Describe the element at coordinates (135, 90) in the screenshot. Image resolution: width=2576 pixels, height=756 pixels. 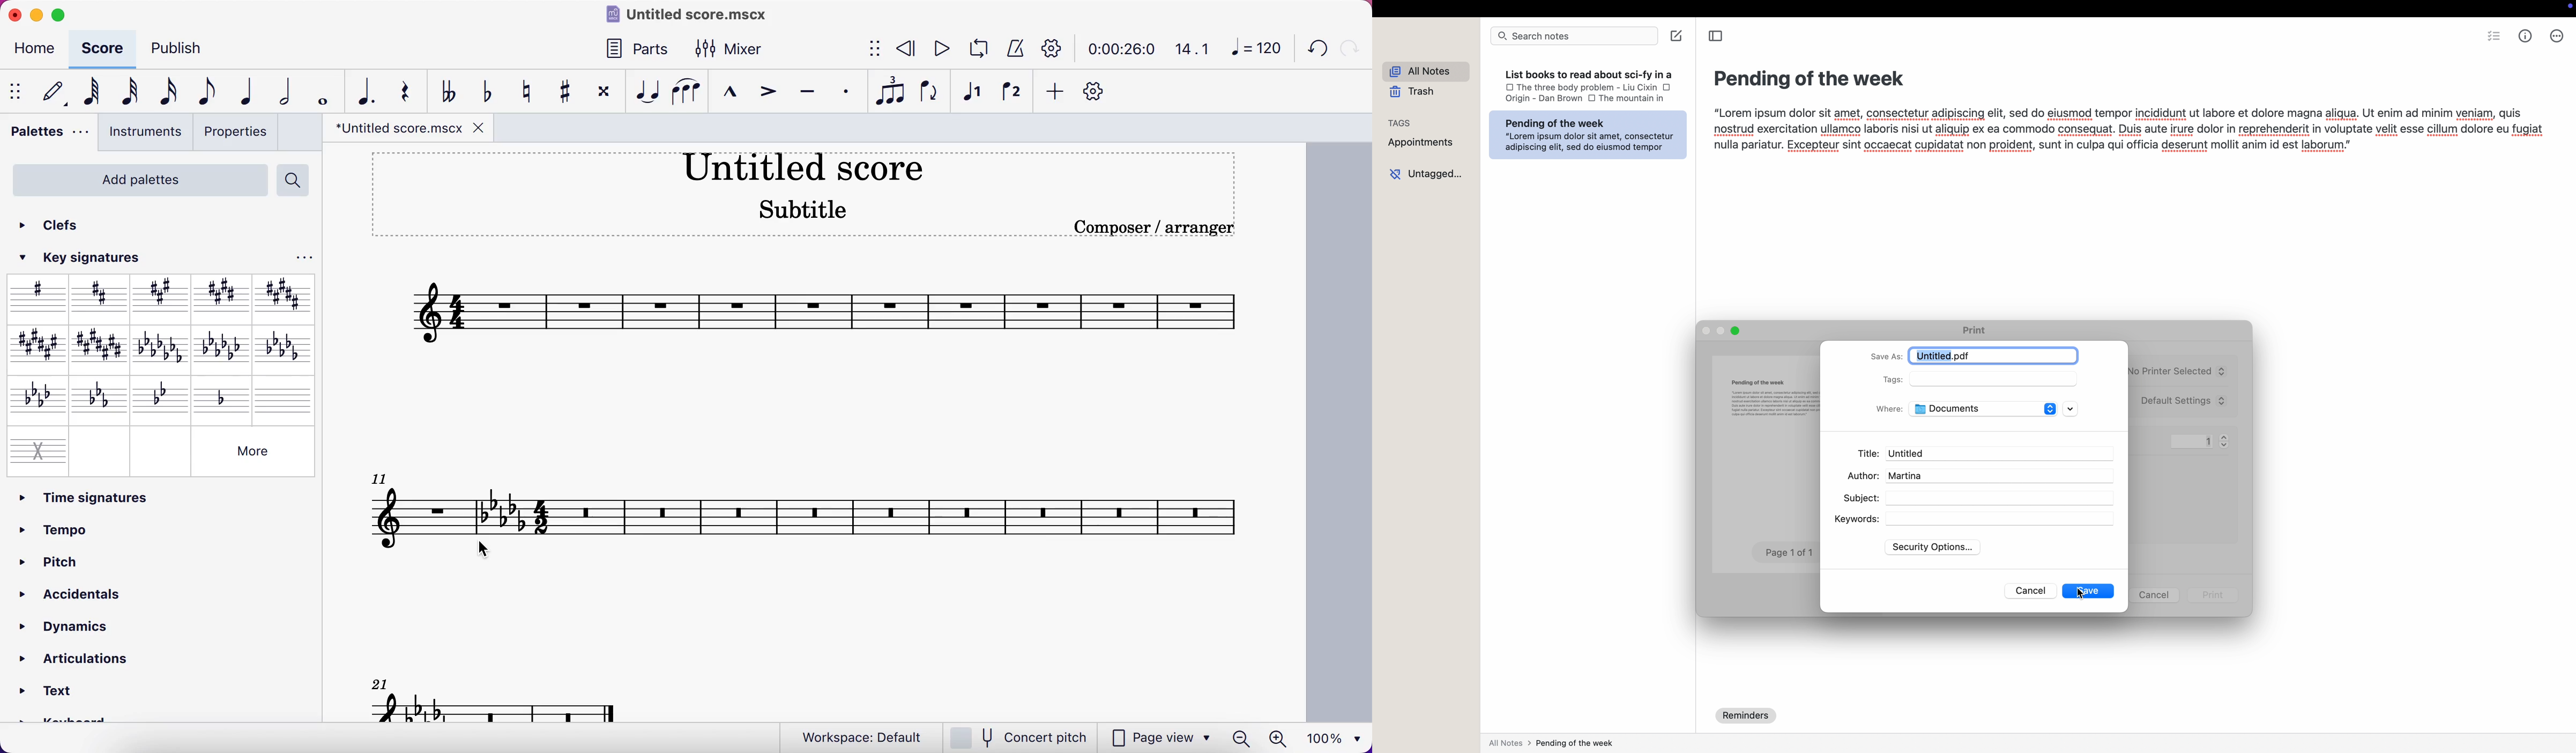
I see `32nd note` at that location.